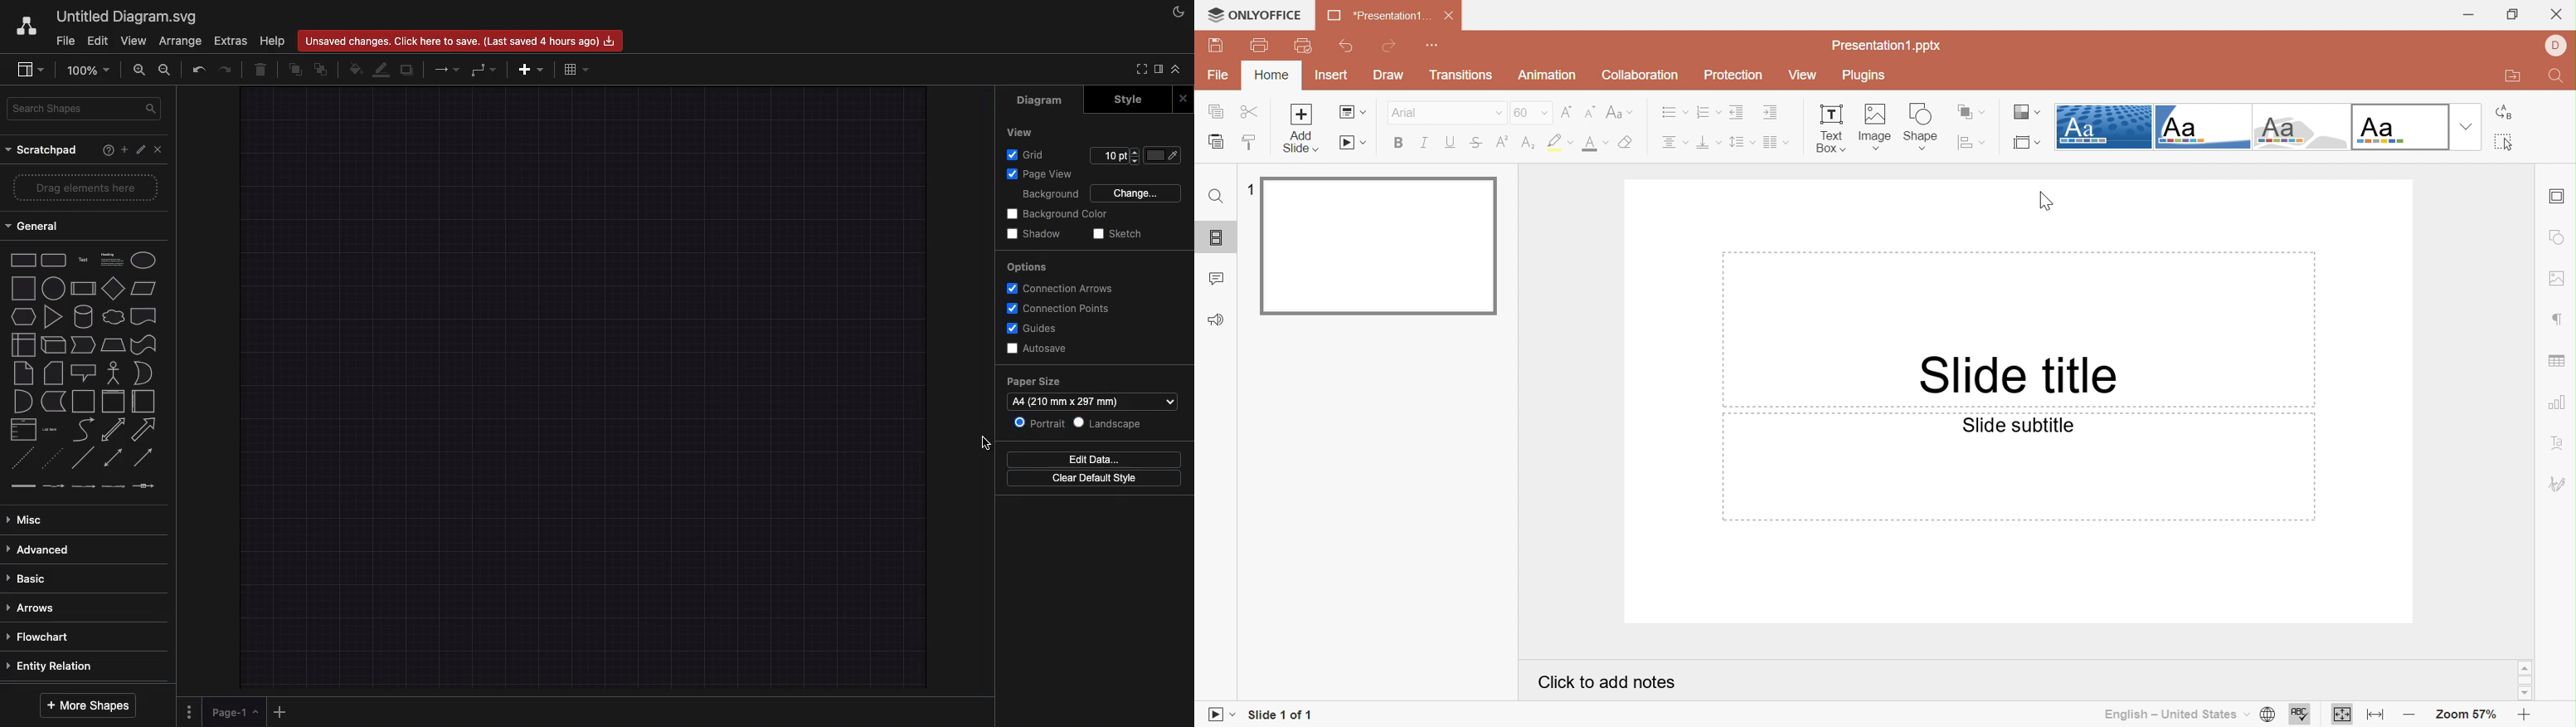 The height and width of the screenshot is (728, 2576). I want to click on Office theme, so click(2401, 125).